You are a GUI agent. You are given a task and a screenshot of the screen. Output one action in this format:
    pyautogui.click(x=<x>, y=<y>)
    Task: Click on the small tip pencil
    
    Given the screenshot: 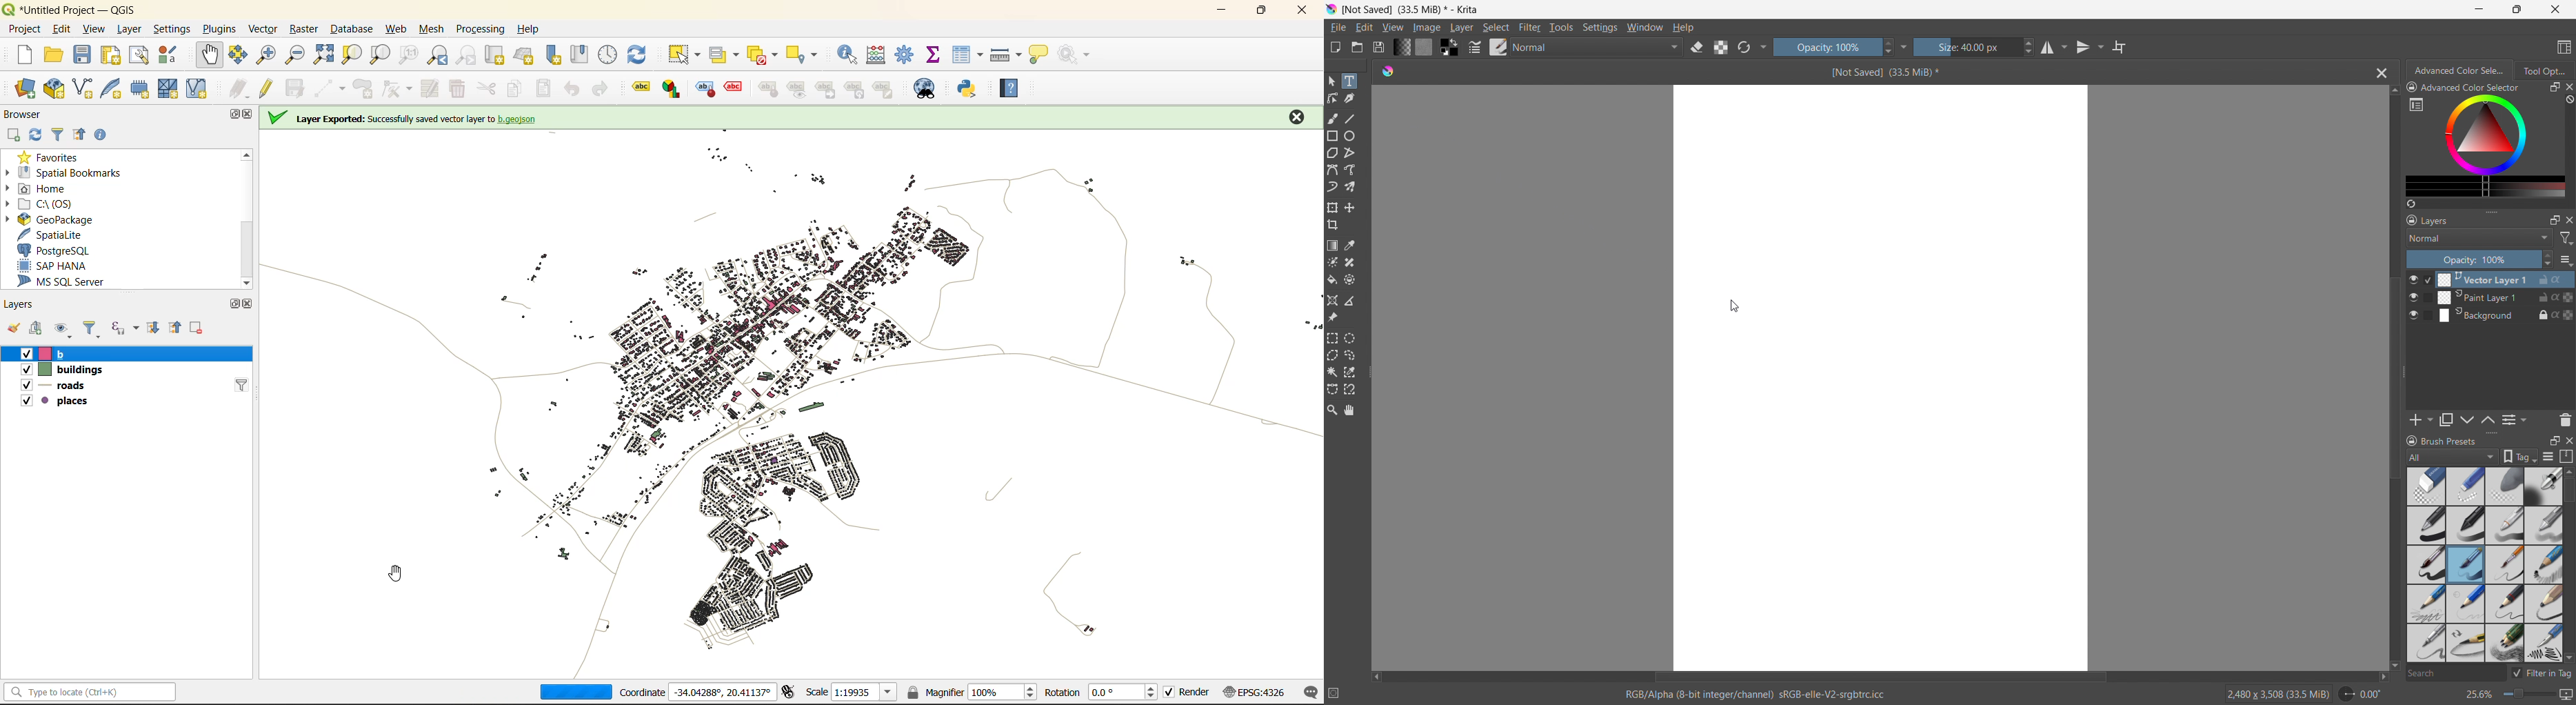 What is the action you would take?
    pyautogui.click(x=2466, y=644)
    